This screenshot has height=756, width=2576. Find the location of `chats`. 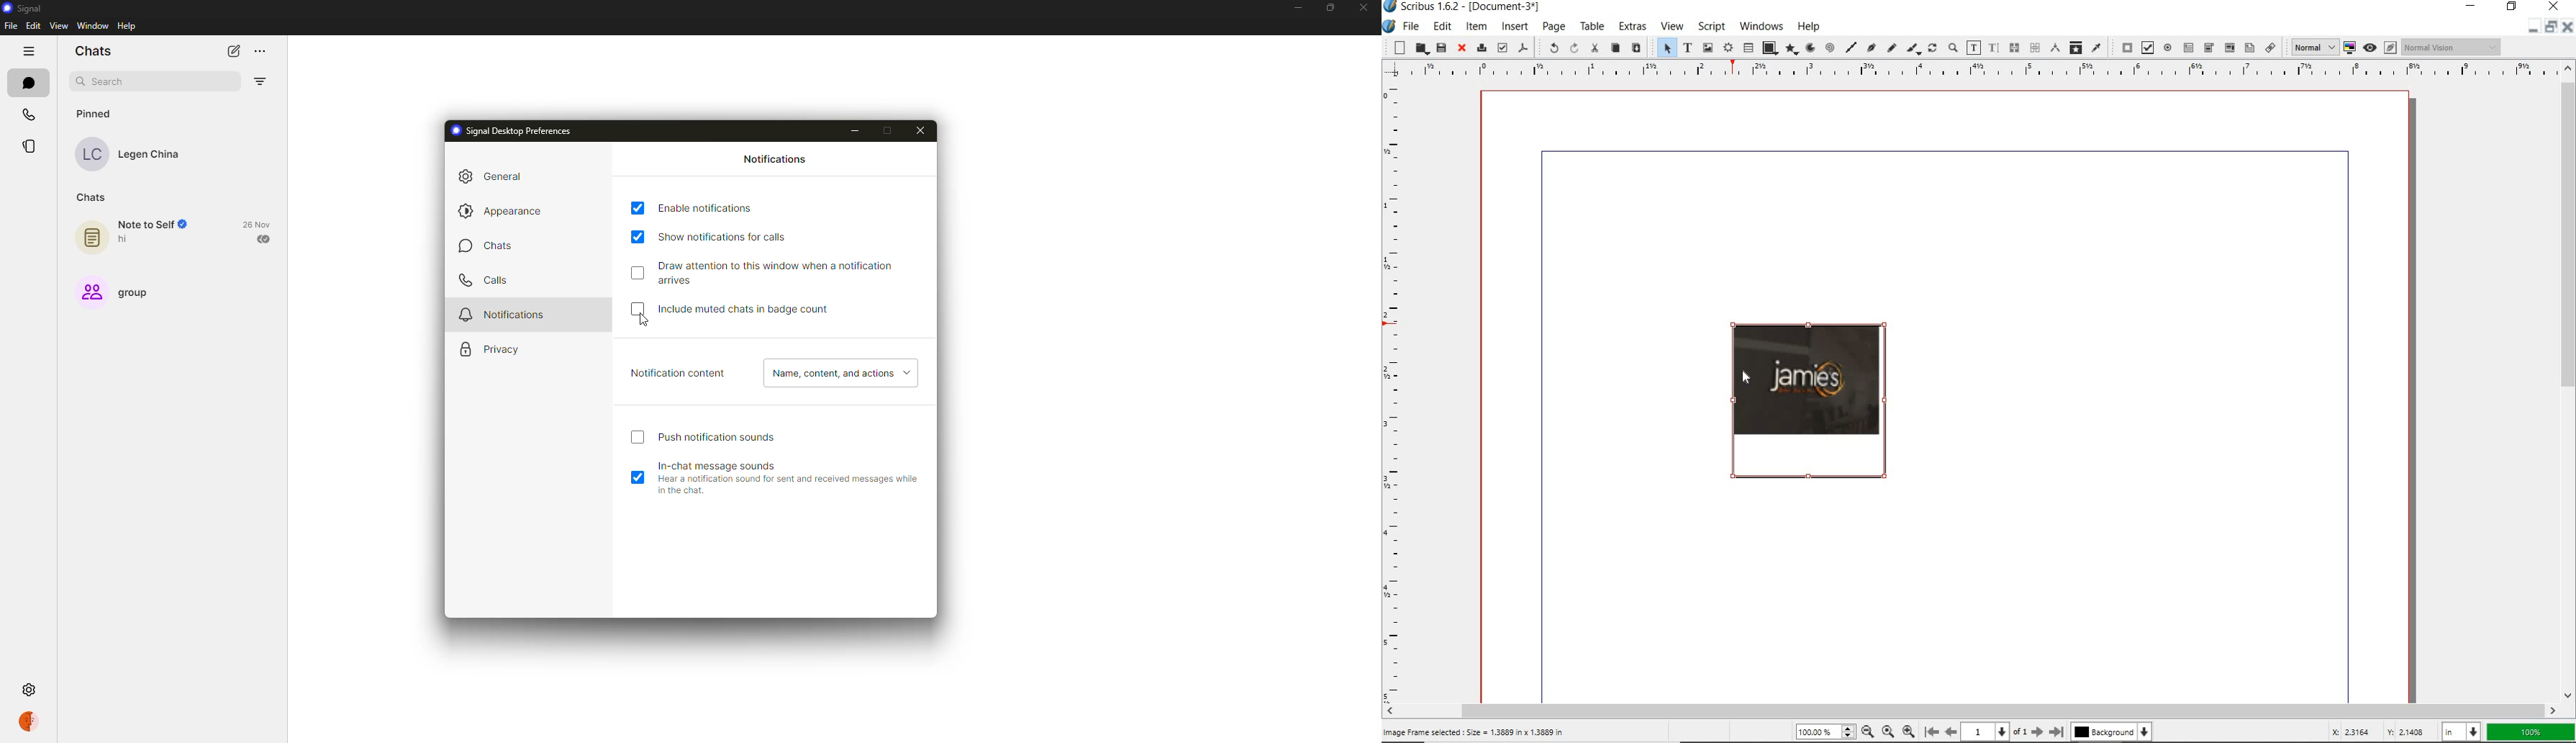

chats is located at coordinates (94, 51).